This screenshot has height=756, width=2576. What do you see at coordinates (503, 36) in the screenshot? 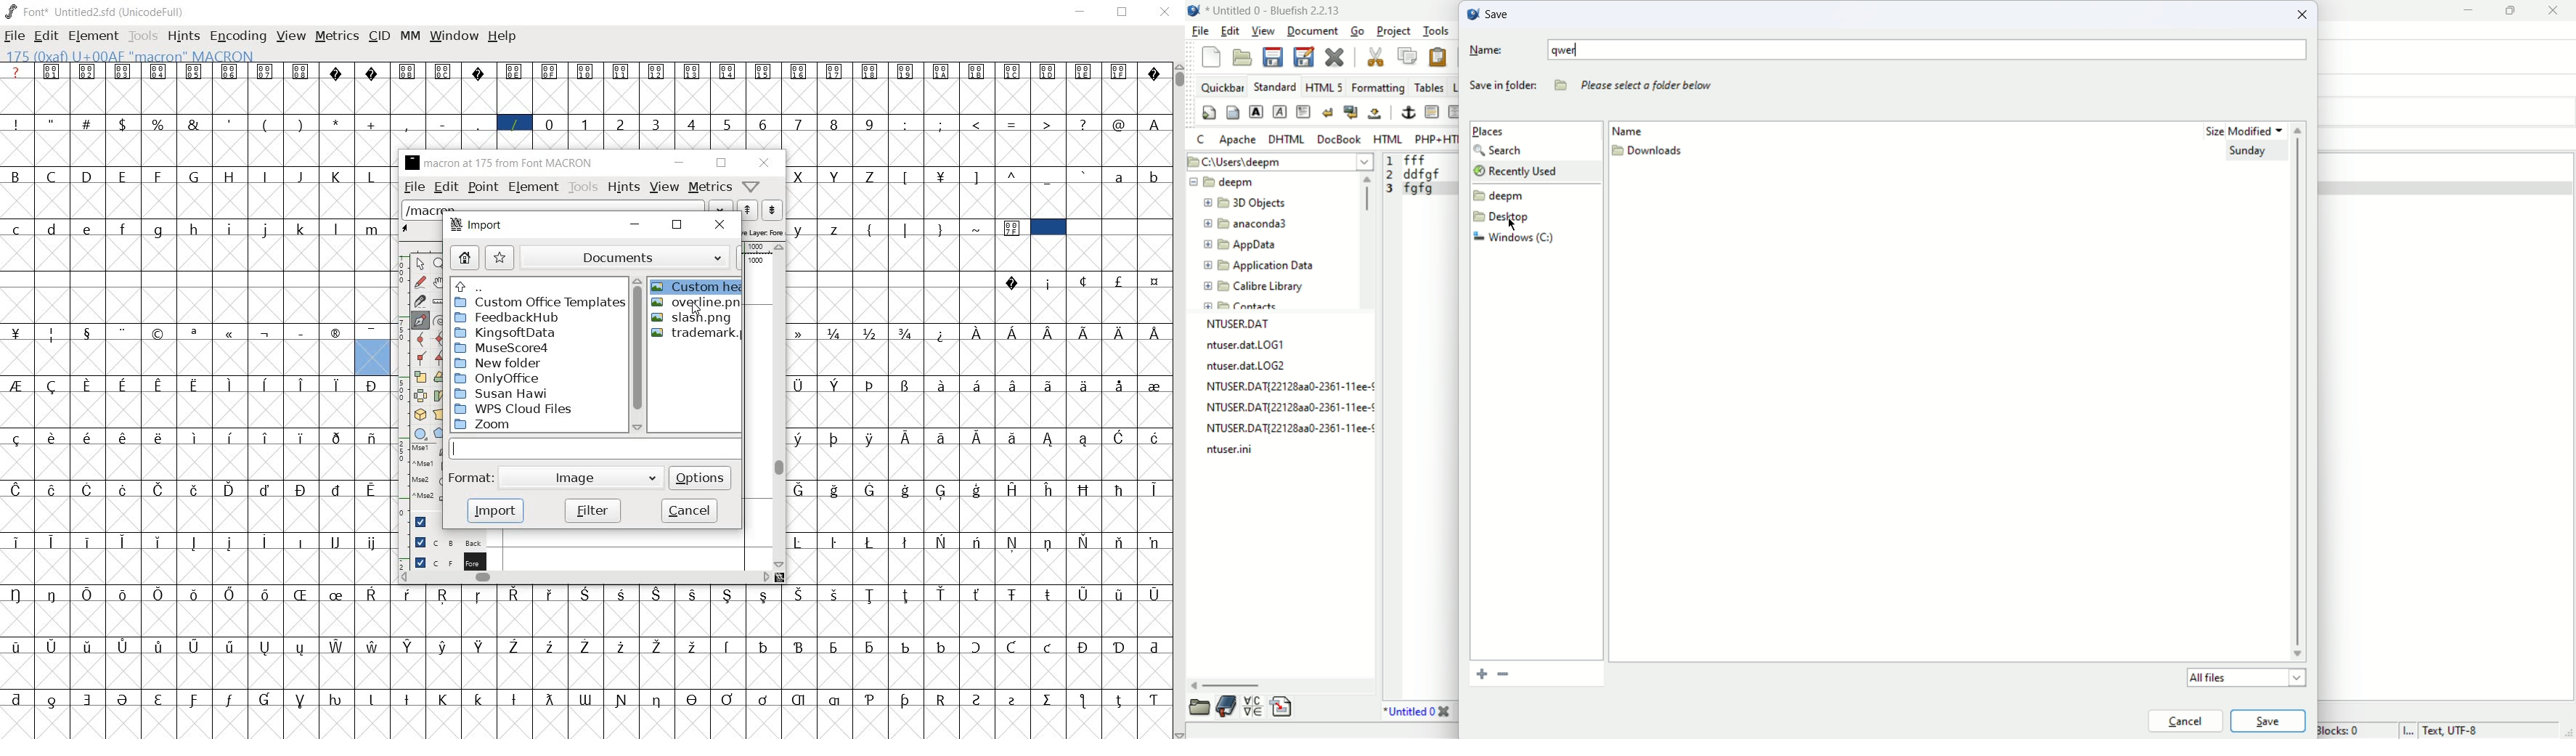
I see `Help` at bounding box center [503, 36].